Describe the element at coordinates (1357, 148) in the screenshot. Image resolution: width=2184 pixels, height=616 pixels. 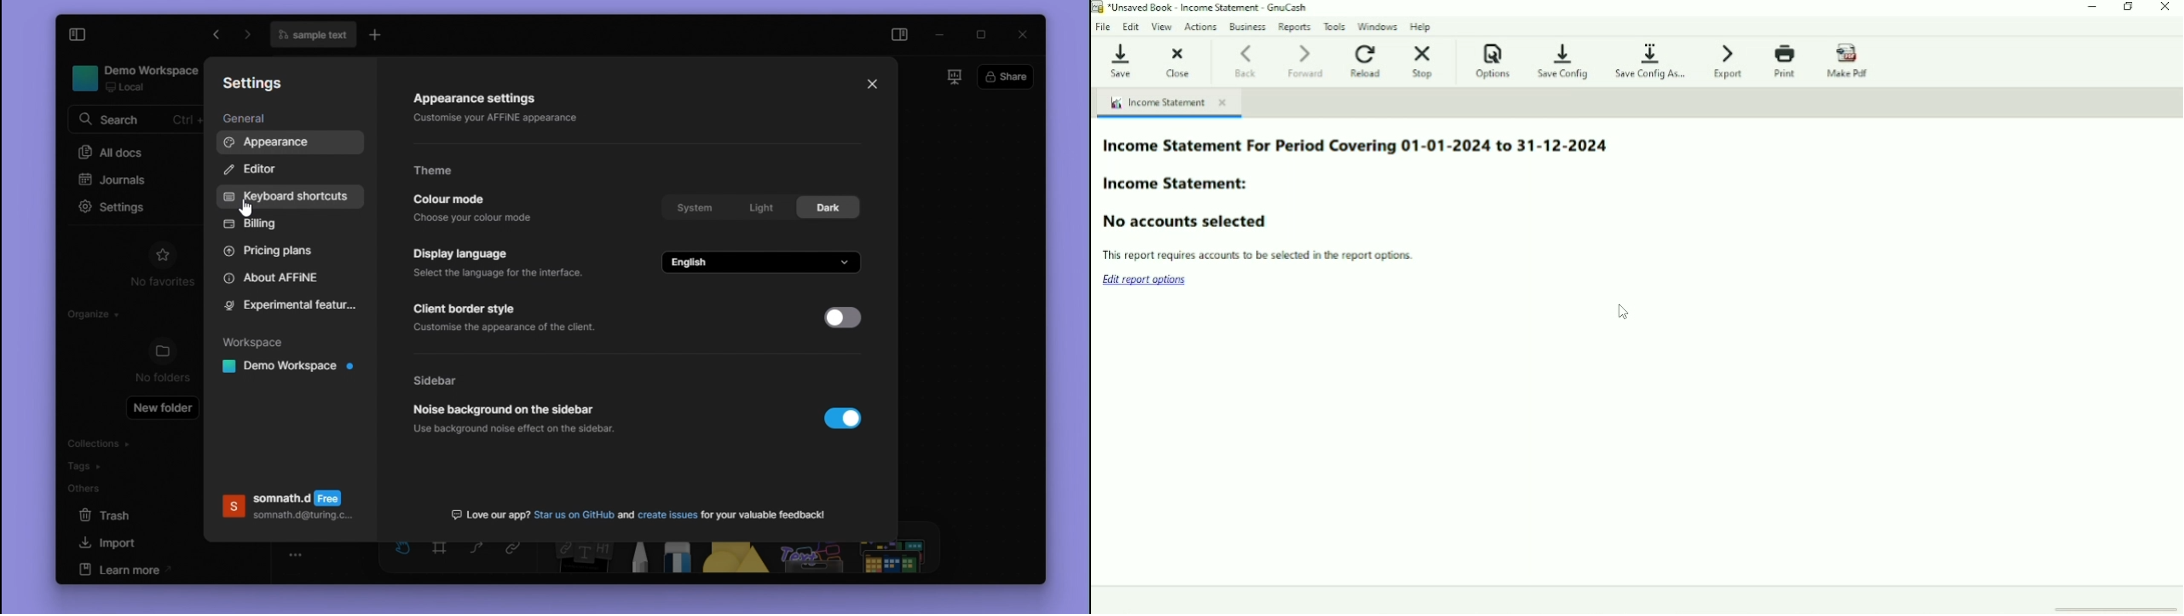
I see `Income Statement For Period Covering 01-01-2024 to 31-12-2024` at that location.